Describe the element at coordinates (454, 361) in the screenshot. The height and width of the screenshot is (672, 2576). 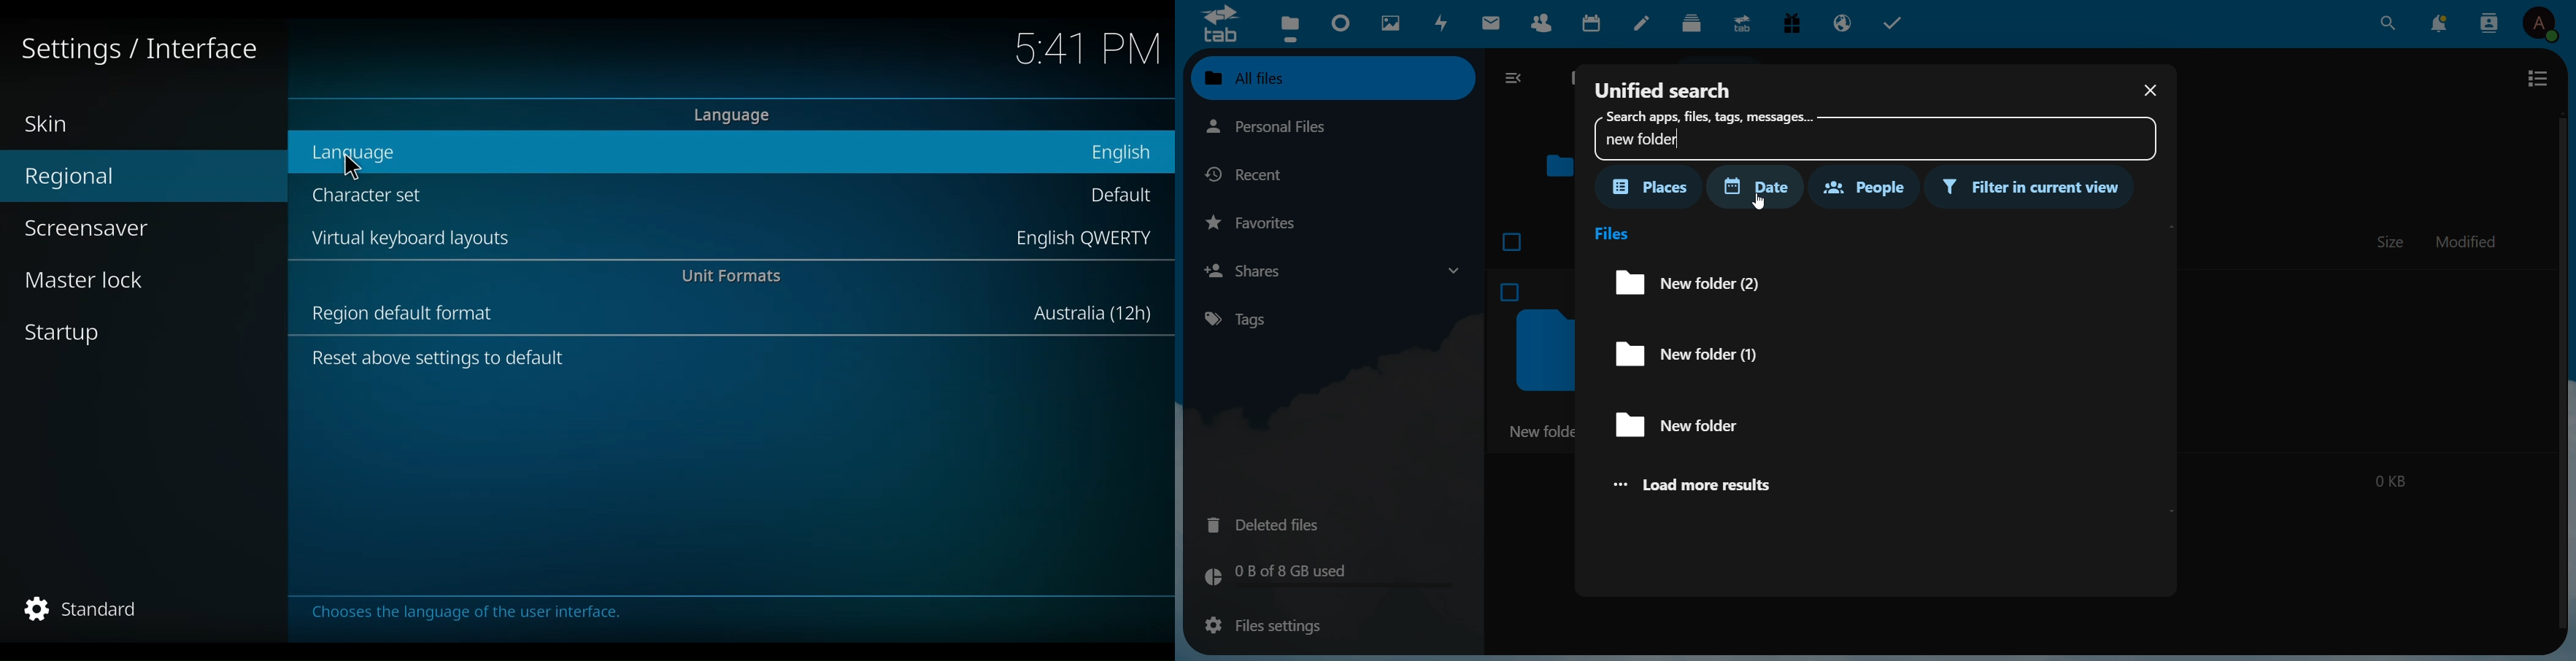
I see `Reset above settings to default` at that location.